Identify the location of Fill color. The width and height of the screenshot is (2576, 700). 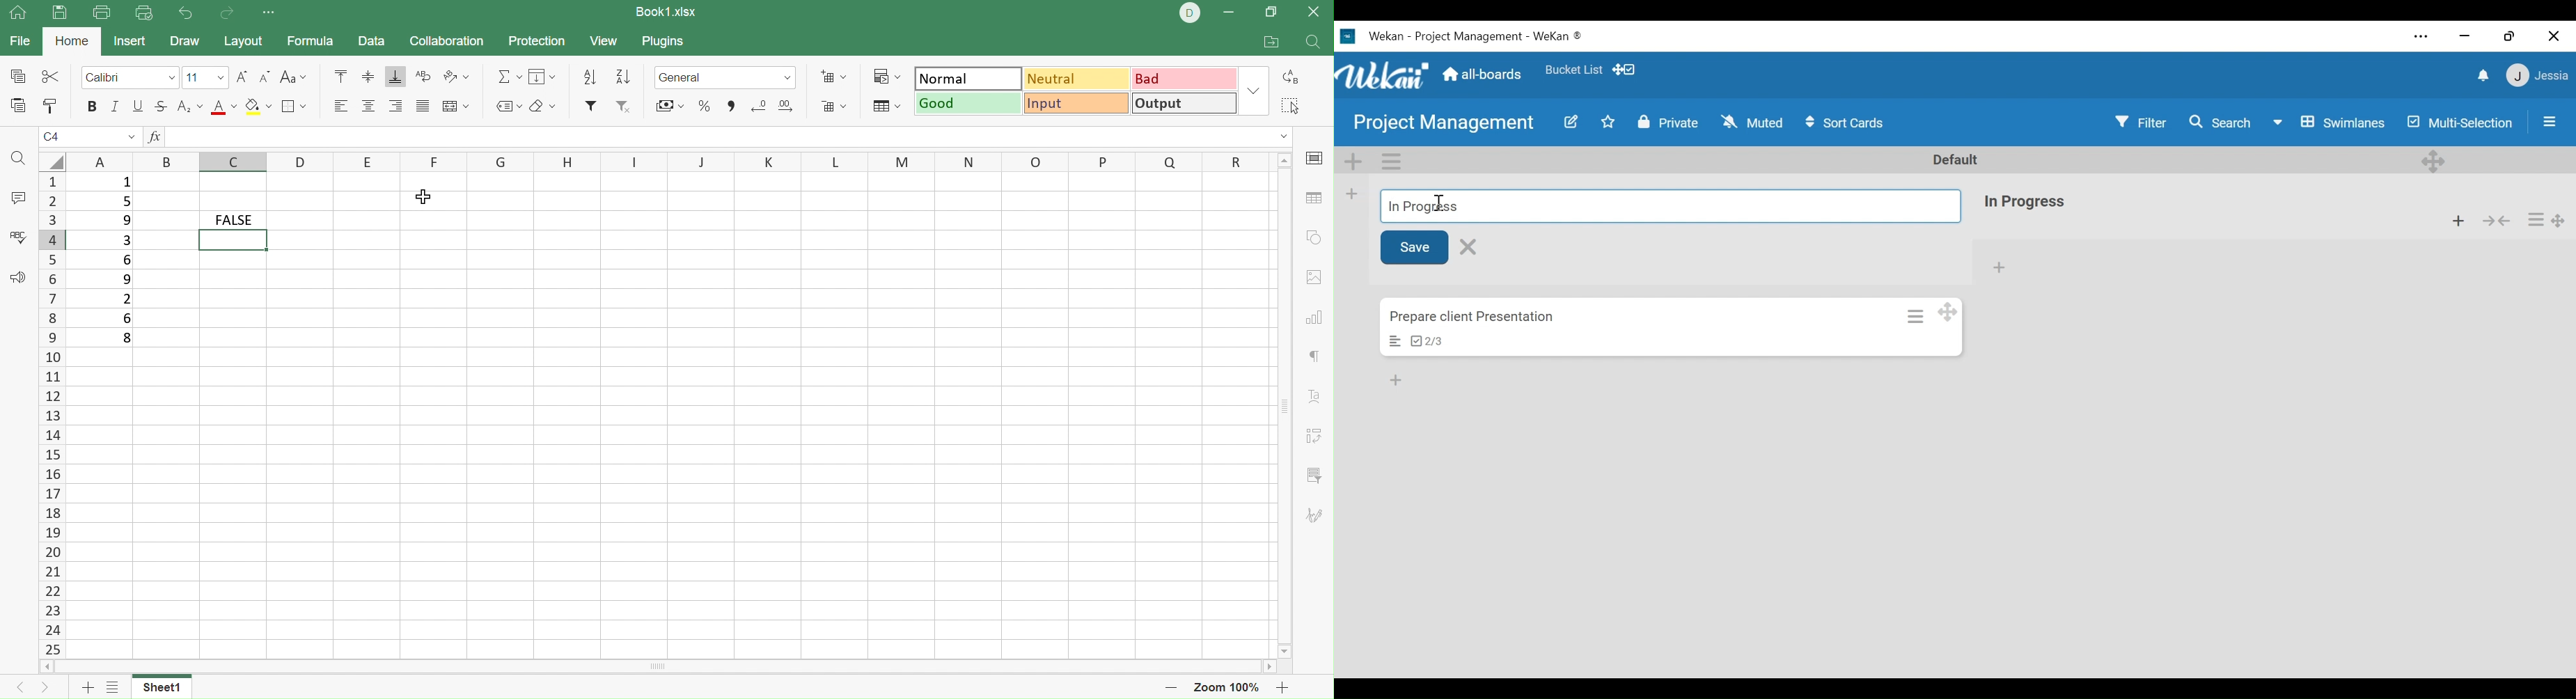
(257, 105).